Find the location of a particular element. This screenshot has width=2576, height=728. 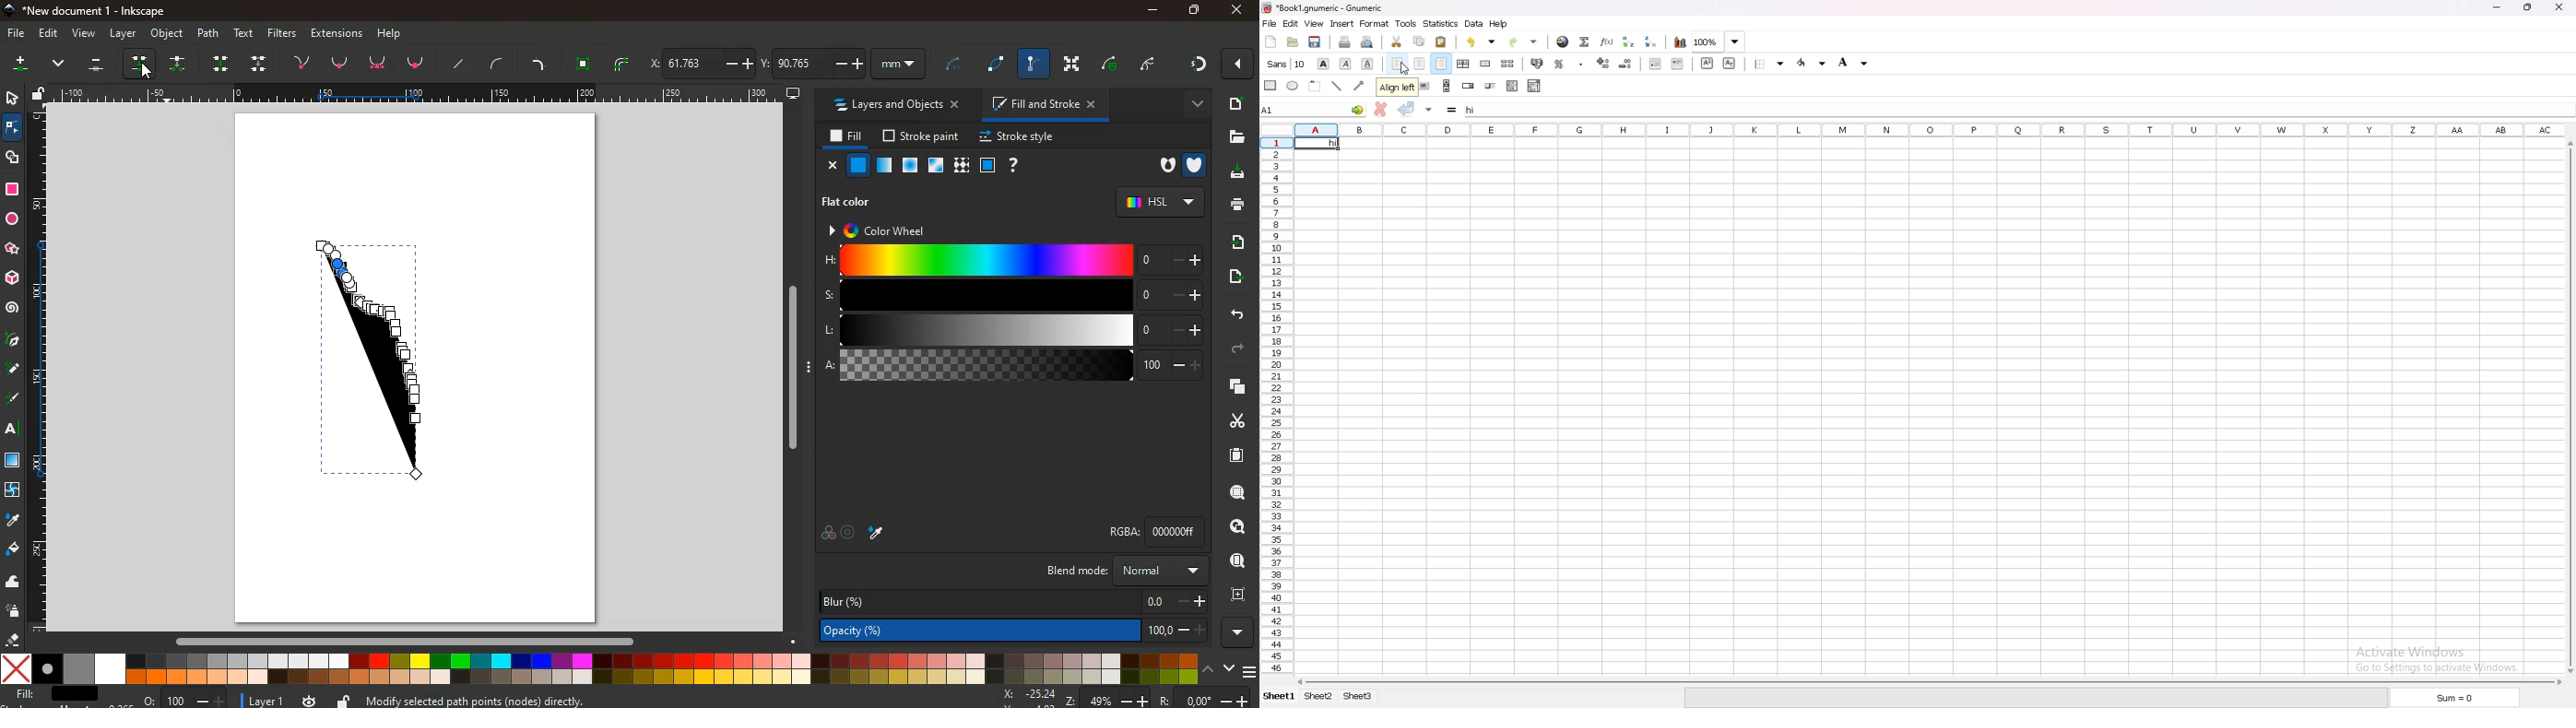

filters is located at coordinates (285, 33).